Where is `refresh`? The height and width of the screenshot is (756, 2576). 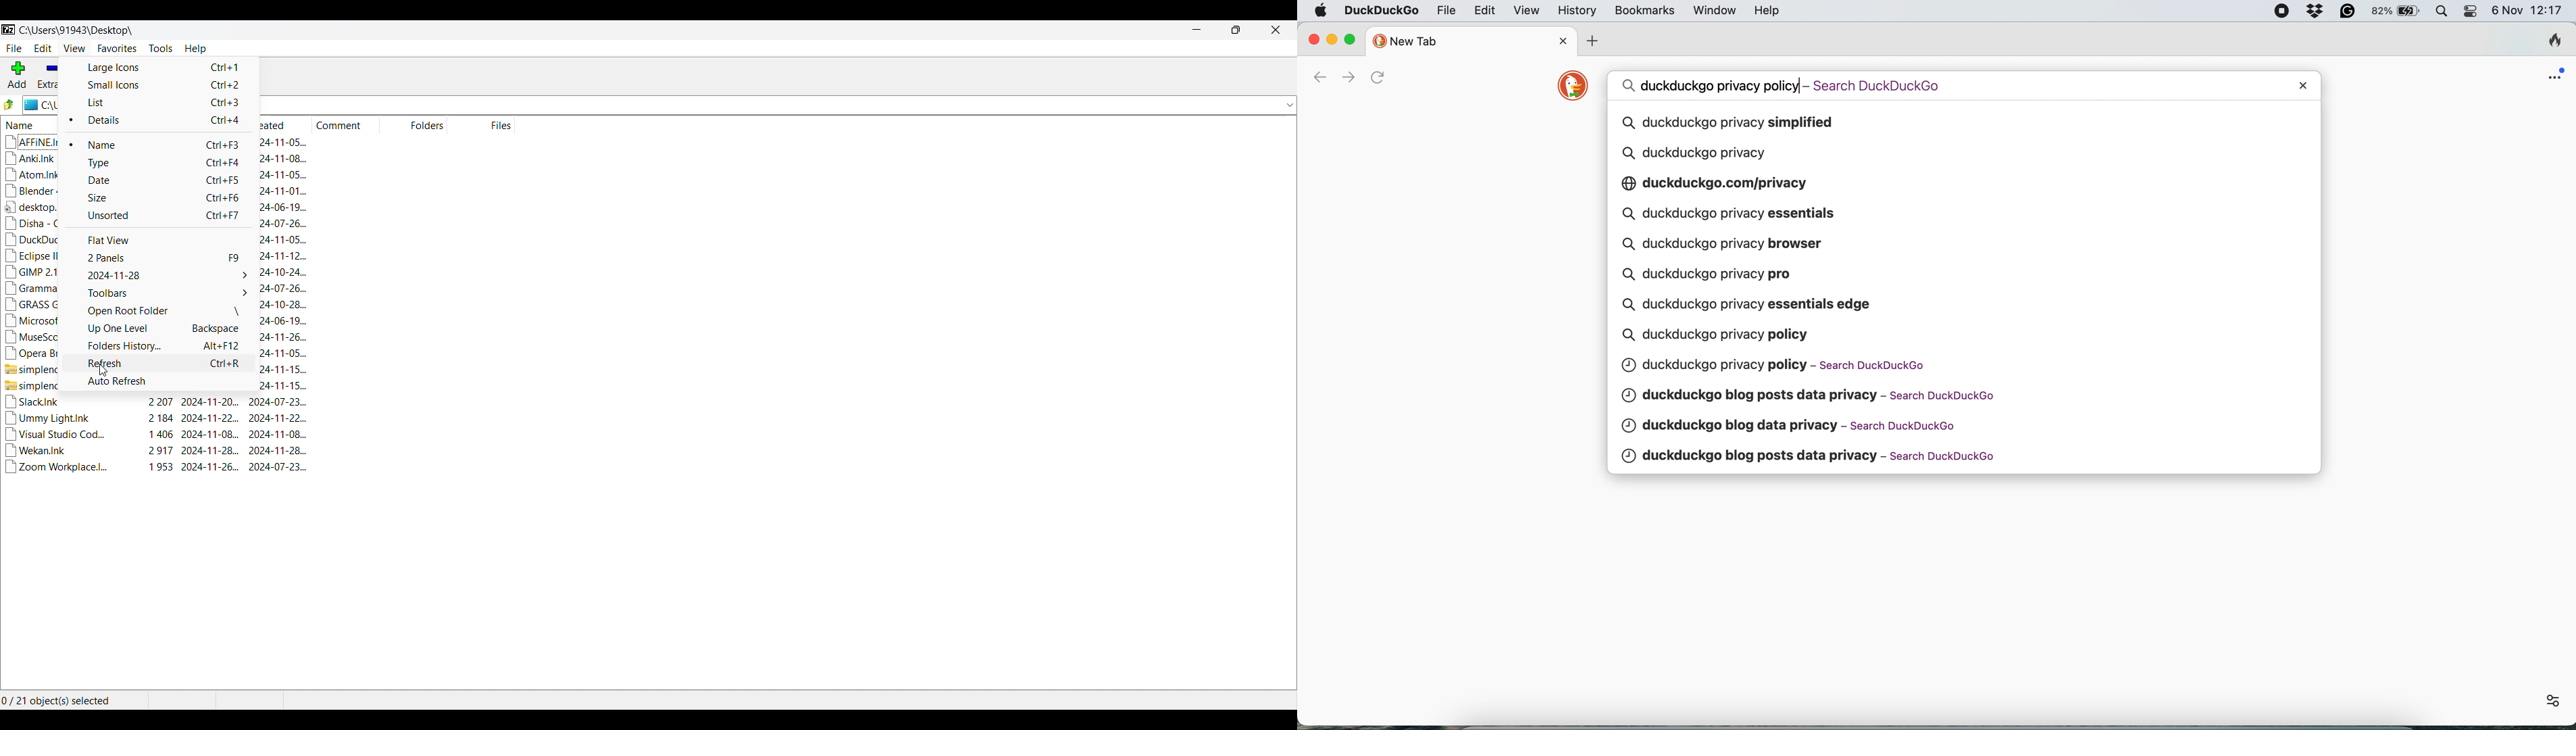
refresh is located at coordinates (1381, 79).